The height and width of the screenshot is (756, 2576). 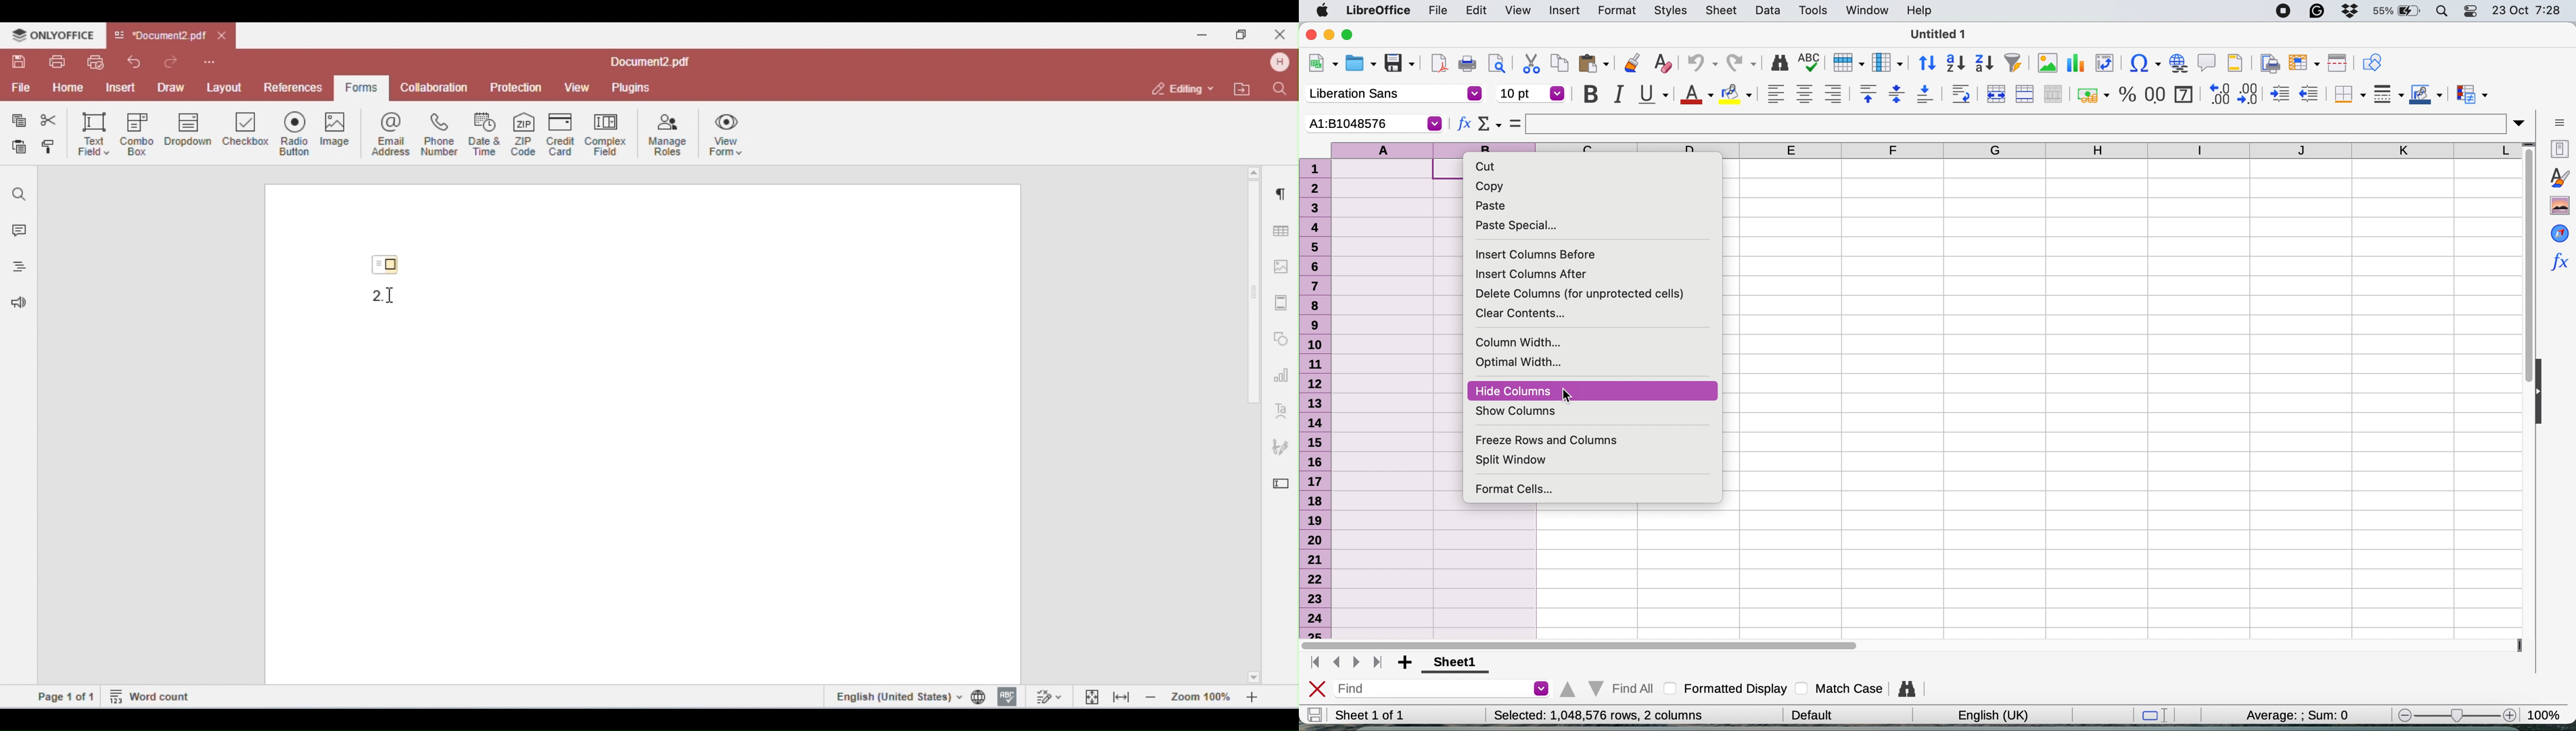 What do you see at coordinates (2269, 63) in the screenshot?
I see `define print area` at bounding box center [2269, 63].